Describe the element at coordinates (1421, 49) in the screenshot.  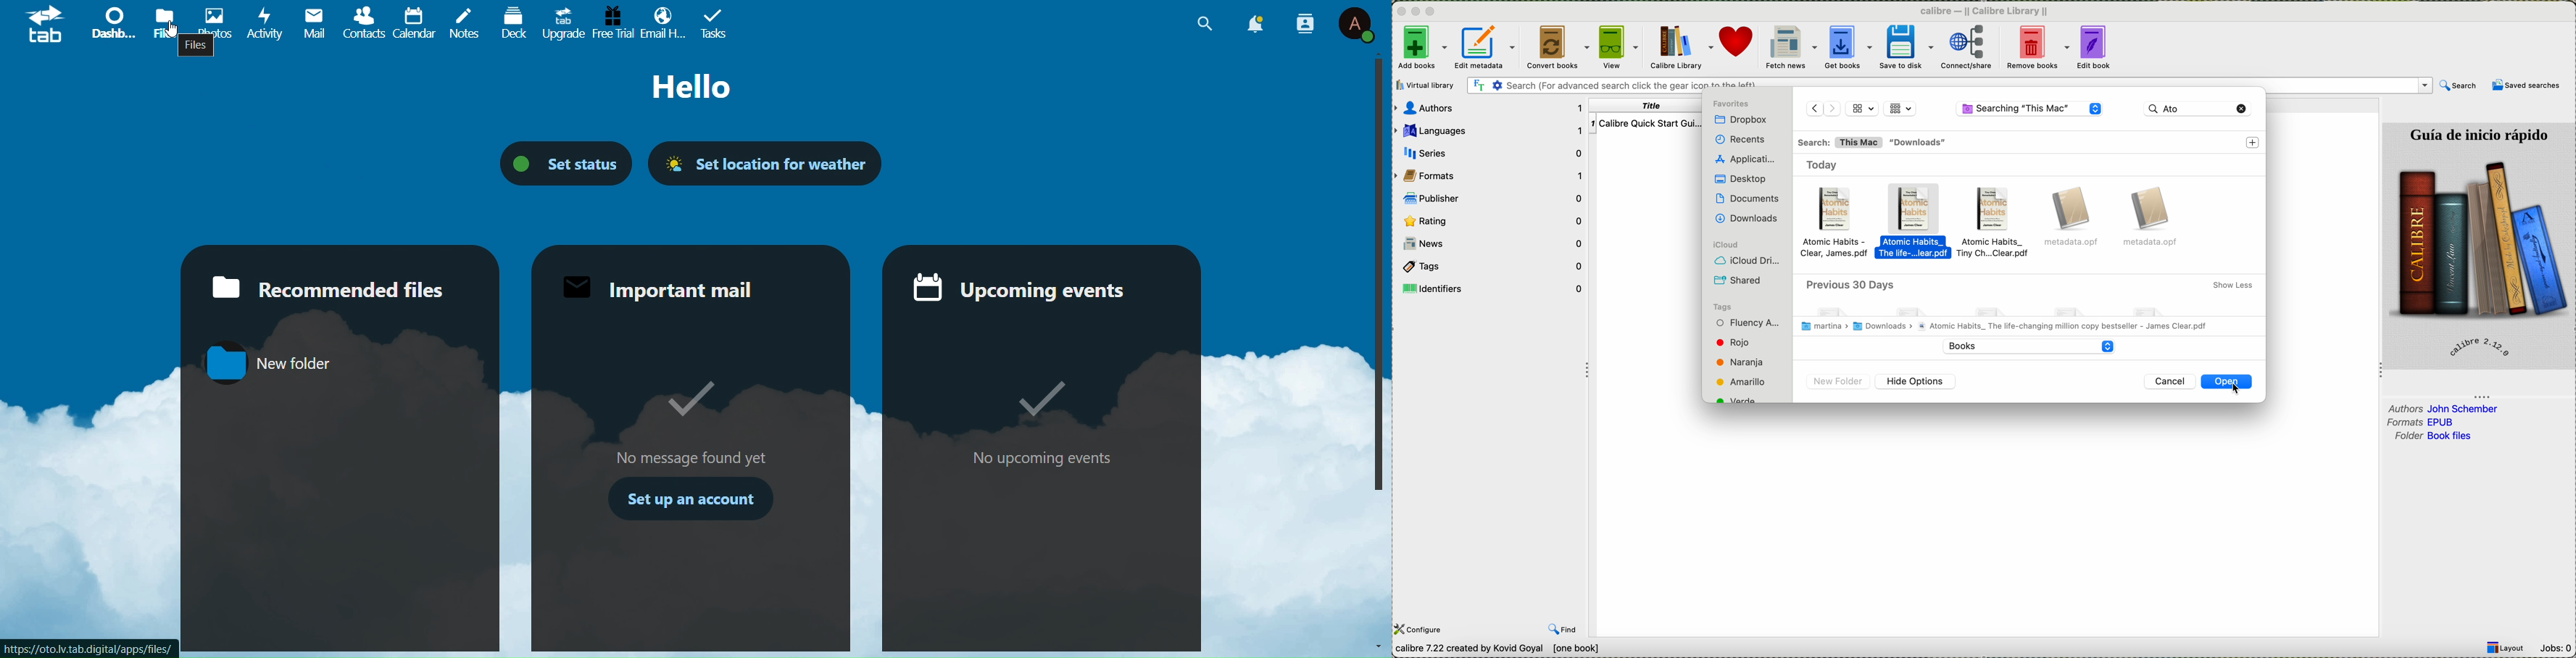
I see `click on add books` at that location.